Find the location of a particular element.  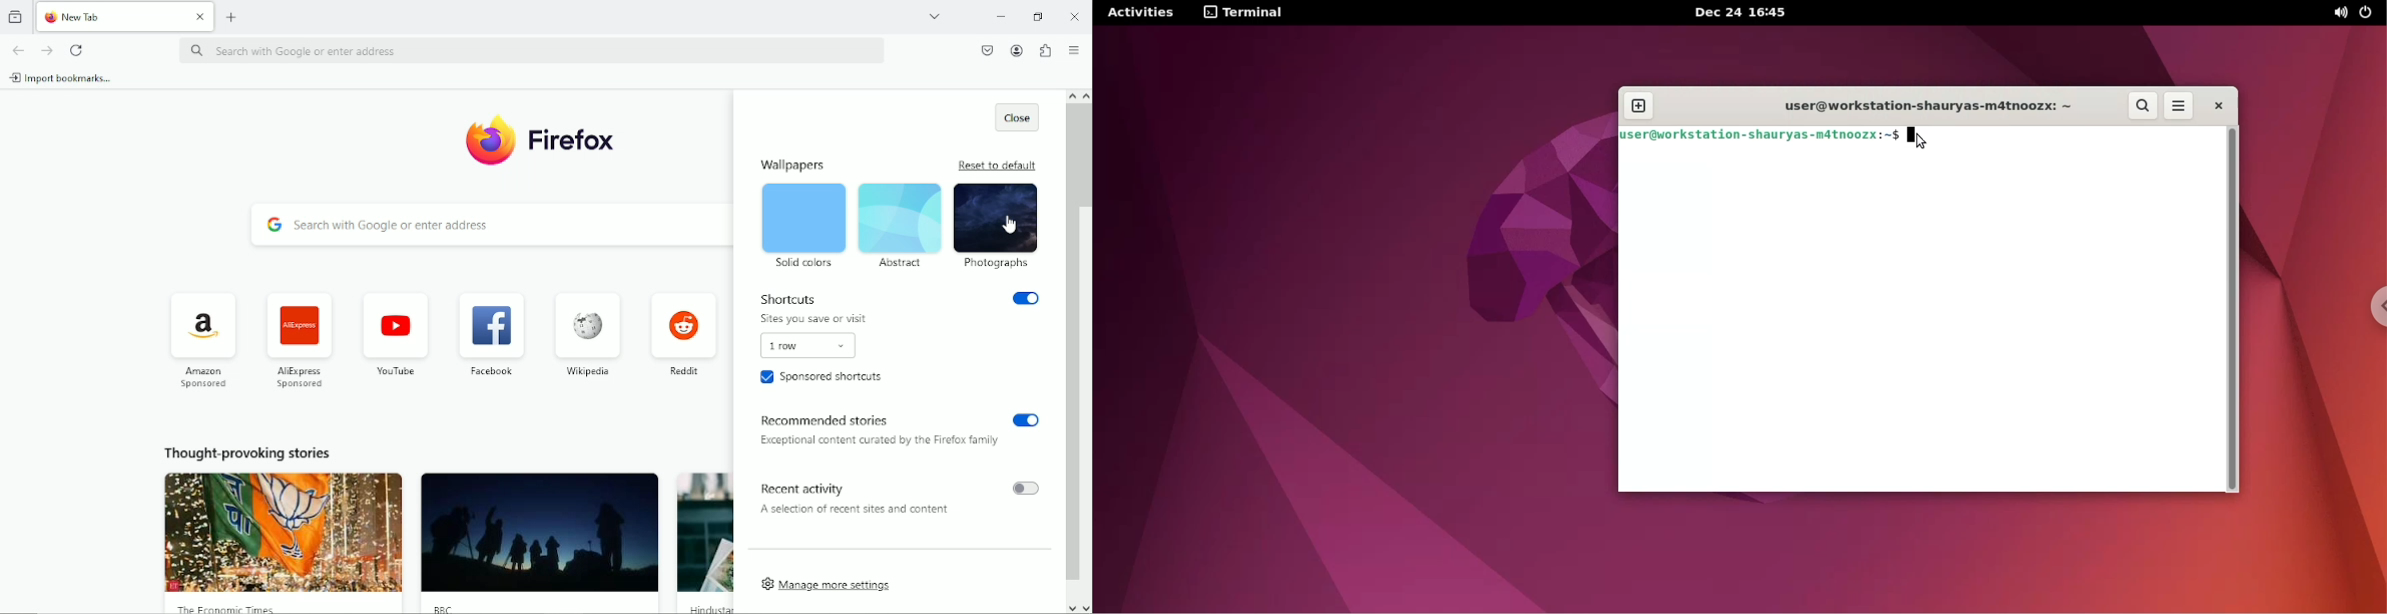

A selection of recent sites or content is located at coordinates (853, 509).